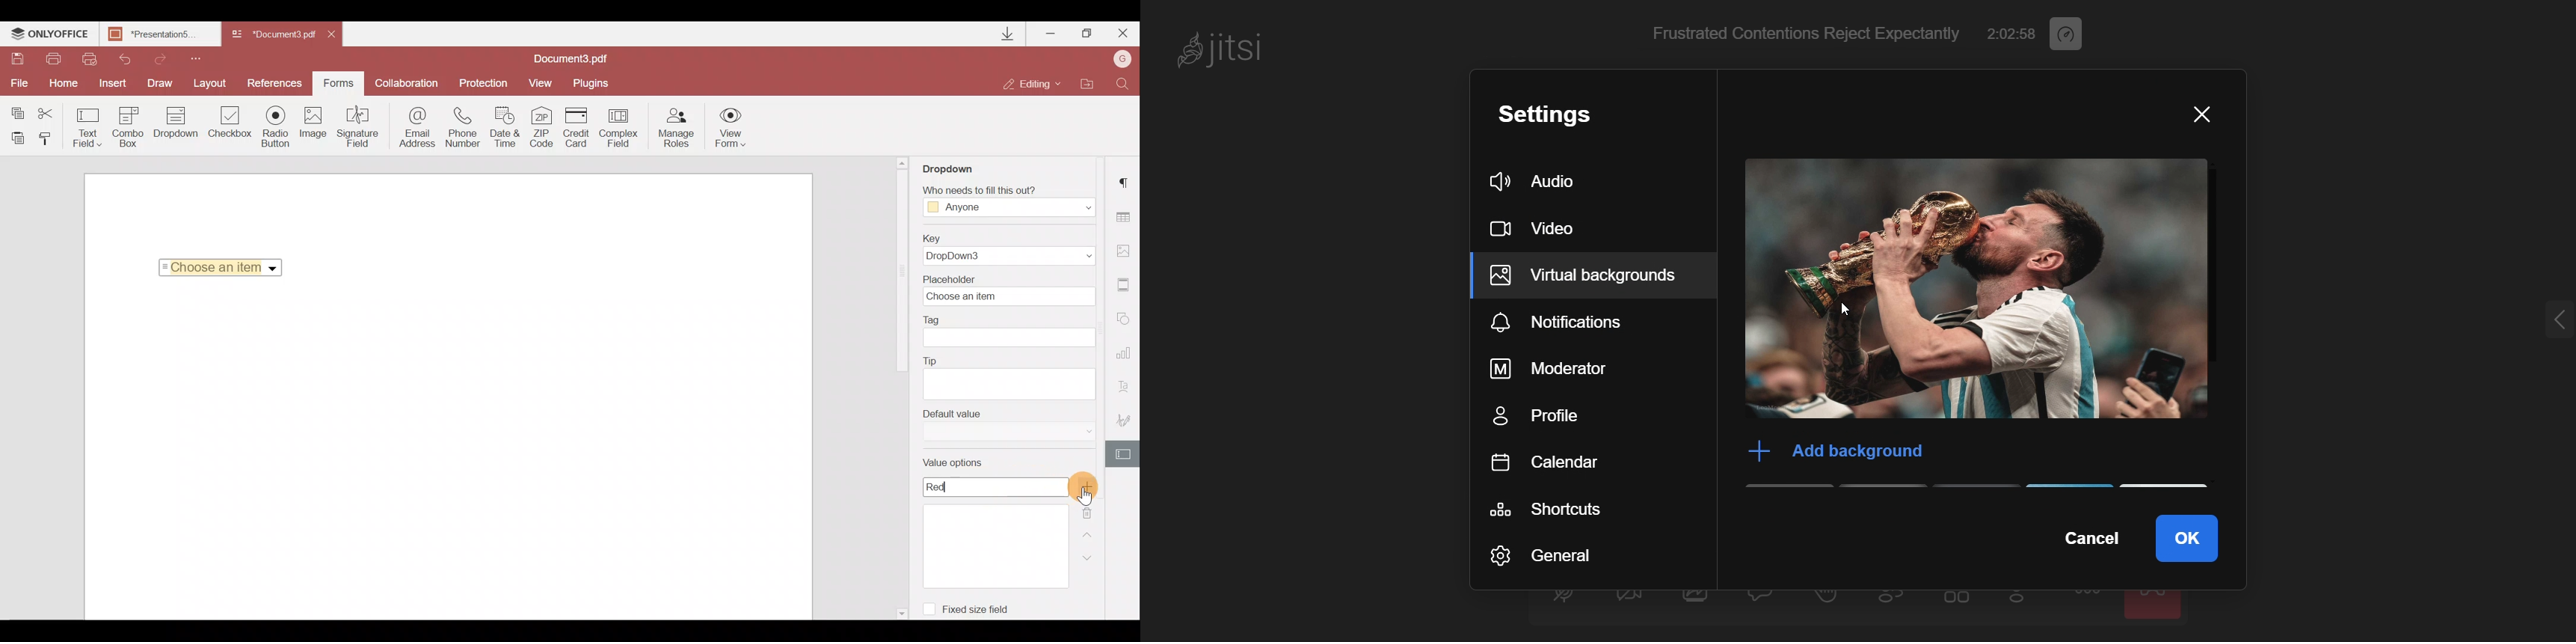 The width and height of the screenshot is (2576, 644). What do you see at coordinates (274, 269) in the screenshot?
I see `Dropdown` at bounding box center [274, 269].